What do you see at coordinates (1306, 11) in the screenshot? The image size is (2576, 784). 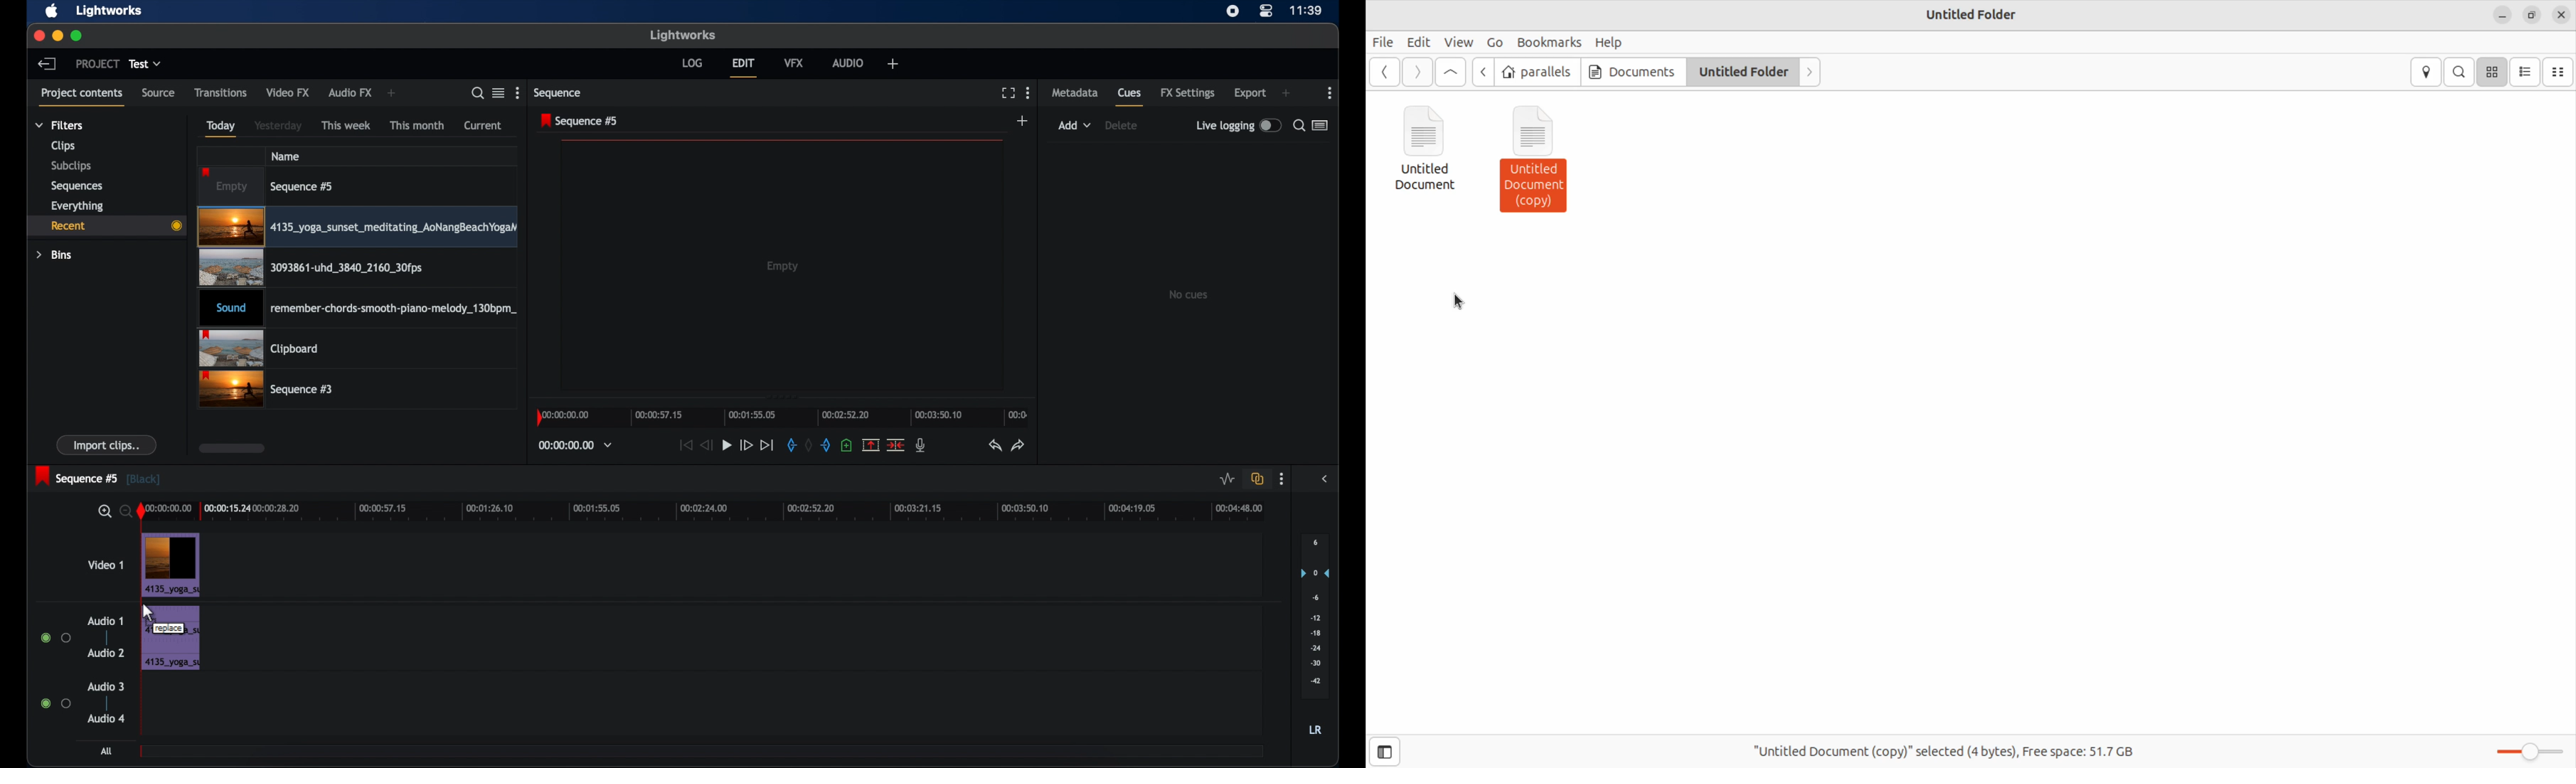 I see `time` at bounding box center [1306, 11].